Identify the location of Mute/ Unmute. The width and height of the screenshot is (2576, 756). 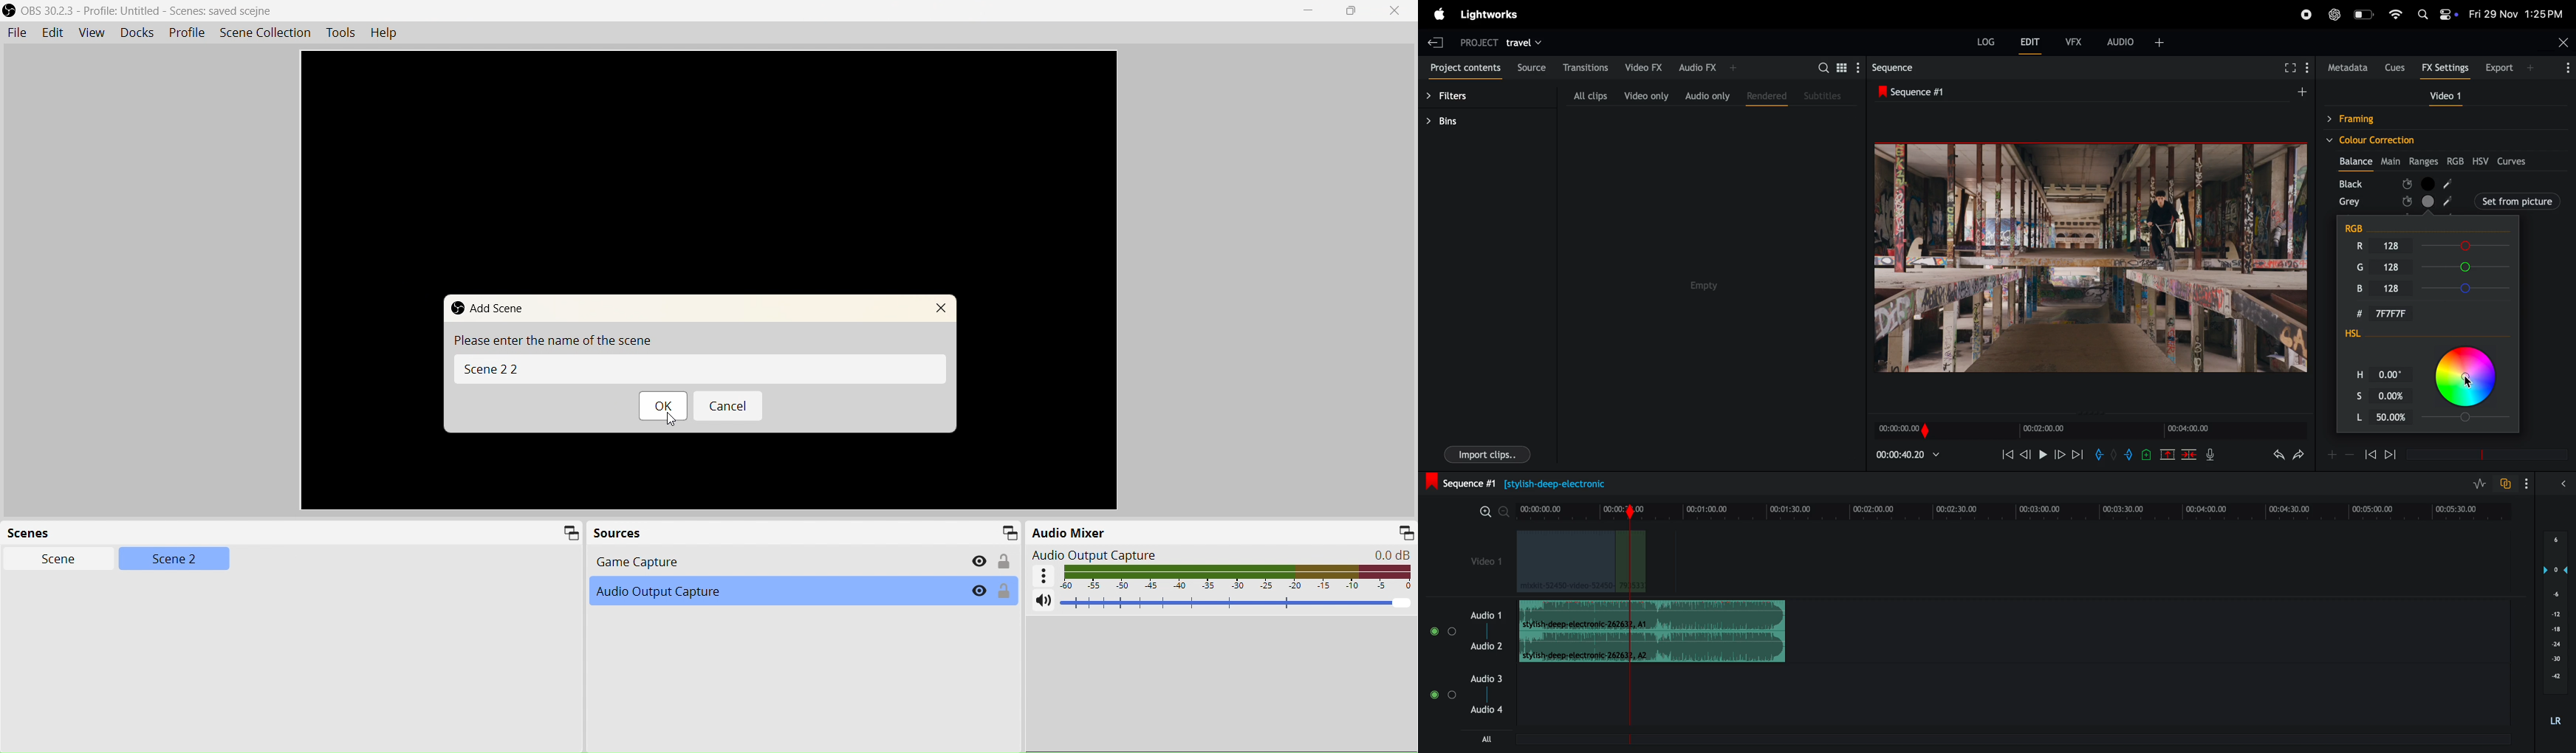
(1043, 599).